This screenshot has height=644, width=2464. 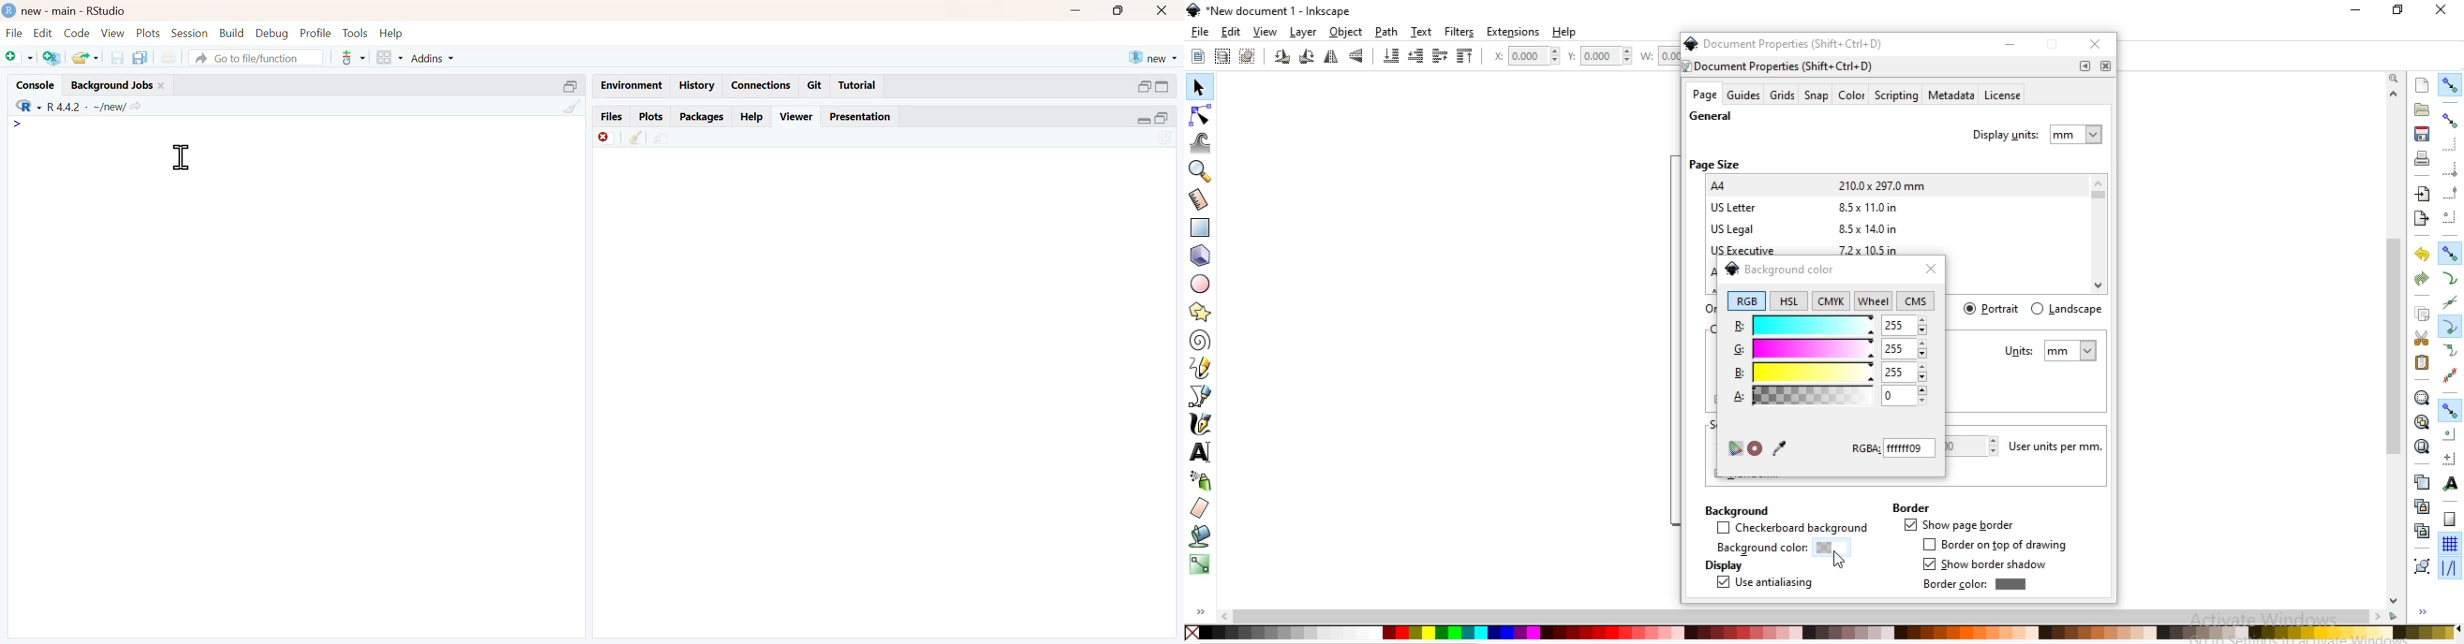 What do you see at coordinates (391, 57) in the screenshot?
I see `grid` at bounding box center [391, 57].